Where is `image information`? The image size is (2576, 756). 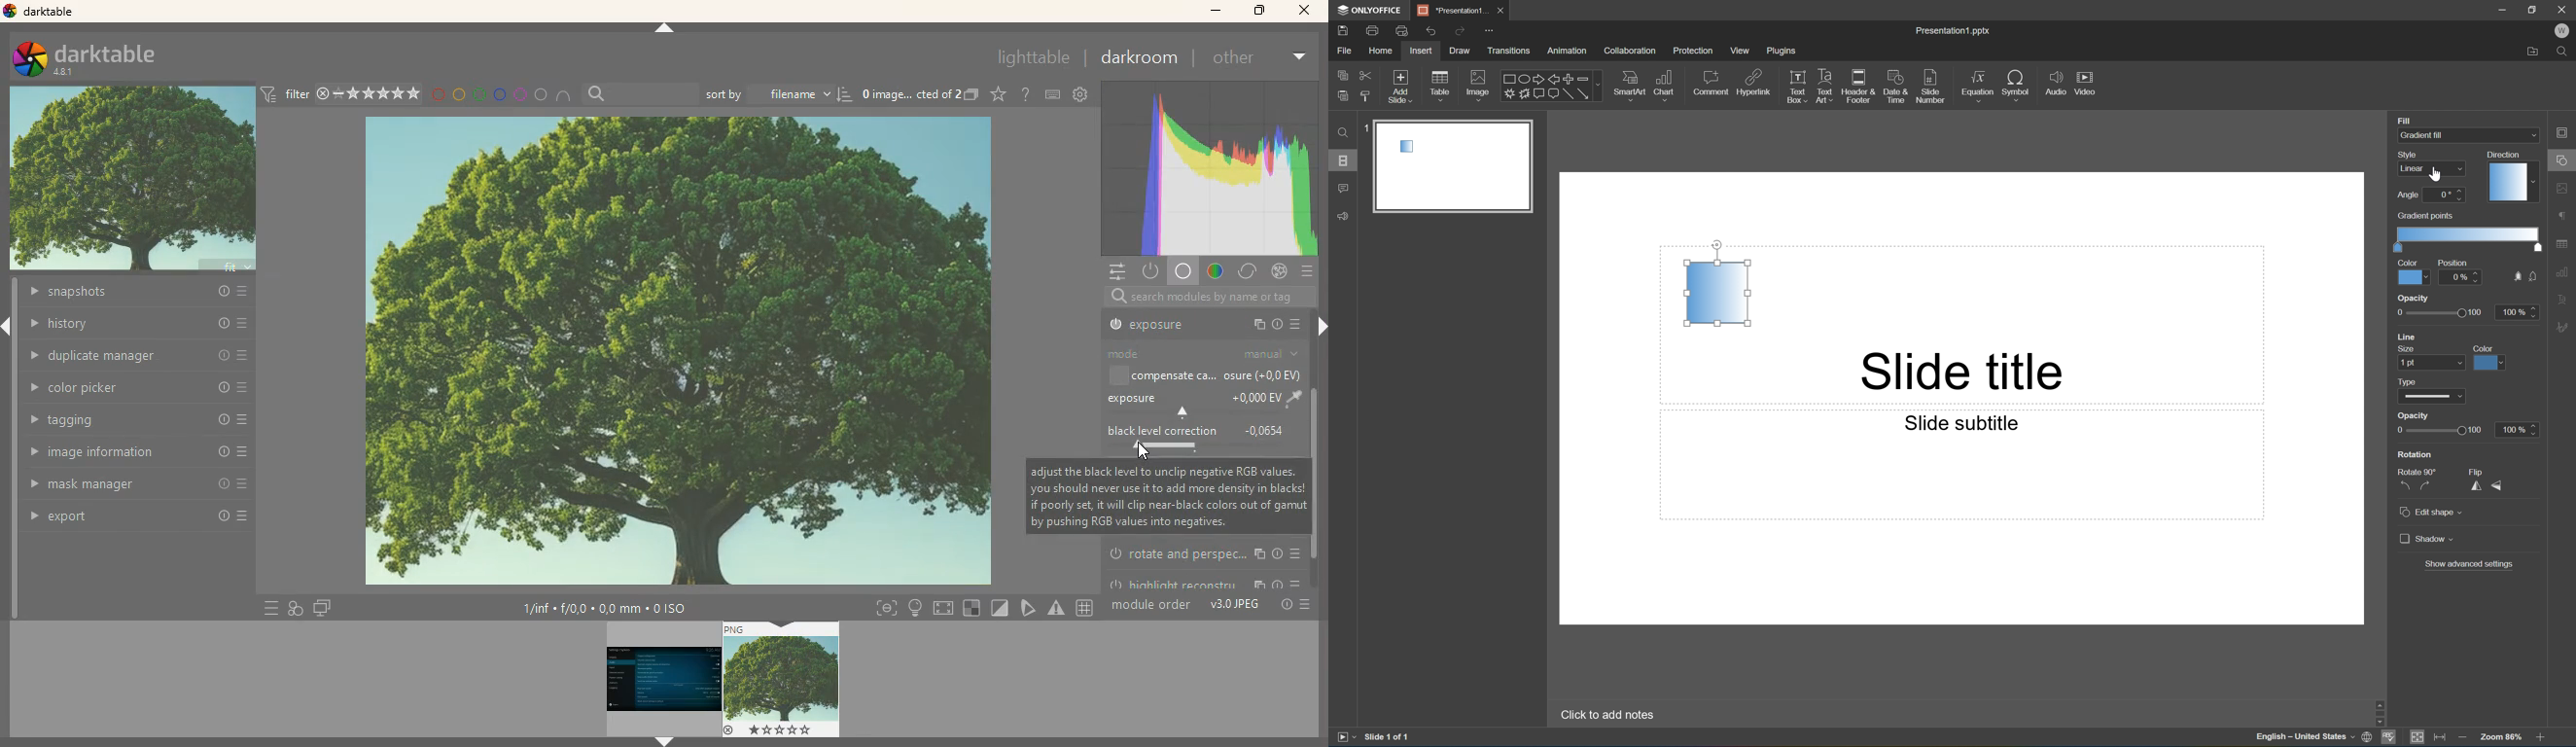 image information is located at coordinates (135, 453).